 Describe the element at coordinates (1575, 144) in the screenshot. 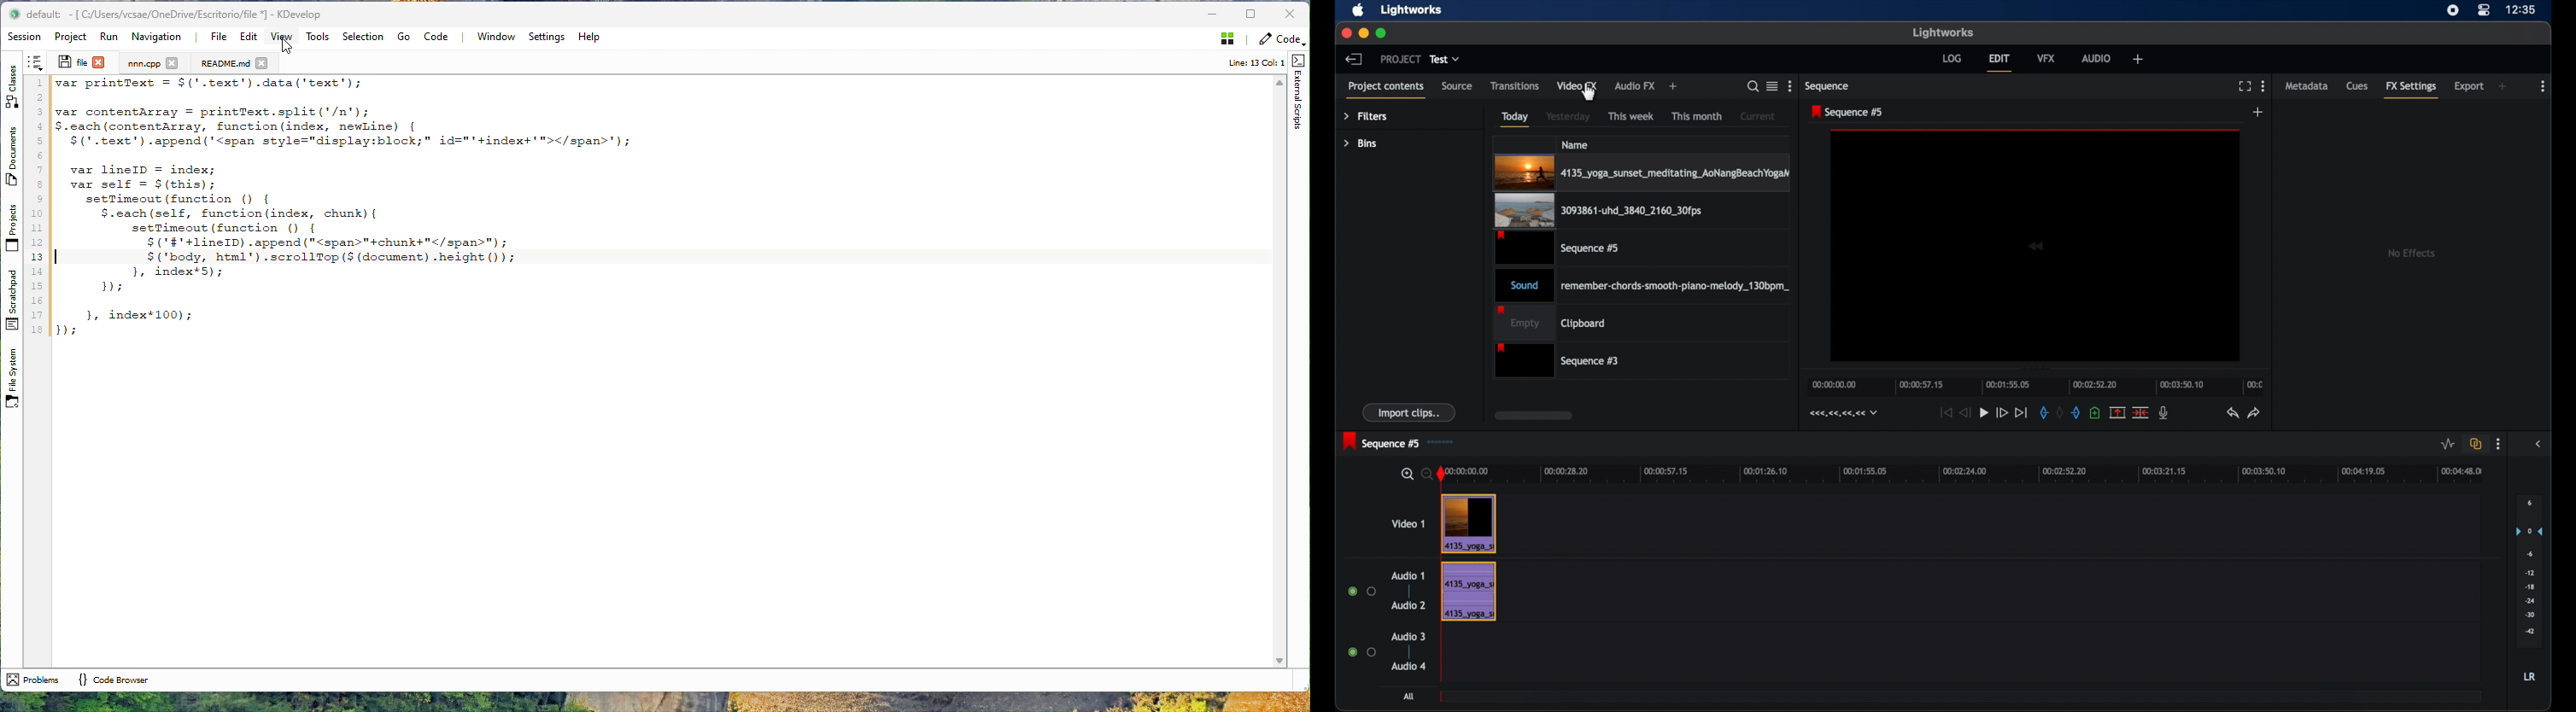

I see `name` at that location.